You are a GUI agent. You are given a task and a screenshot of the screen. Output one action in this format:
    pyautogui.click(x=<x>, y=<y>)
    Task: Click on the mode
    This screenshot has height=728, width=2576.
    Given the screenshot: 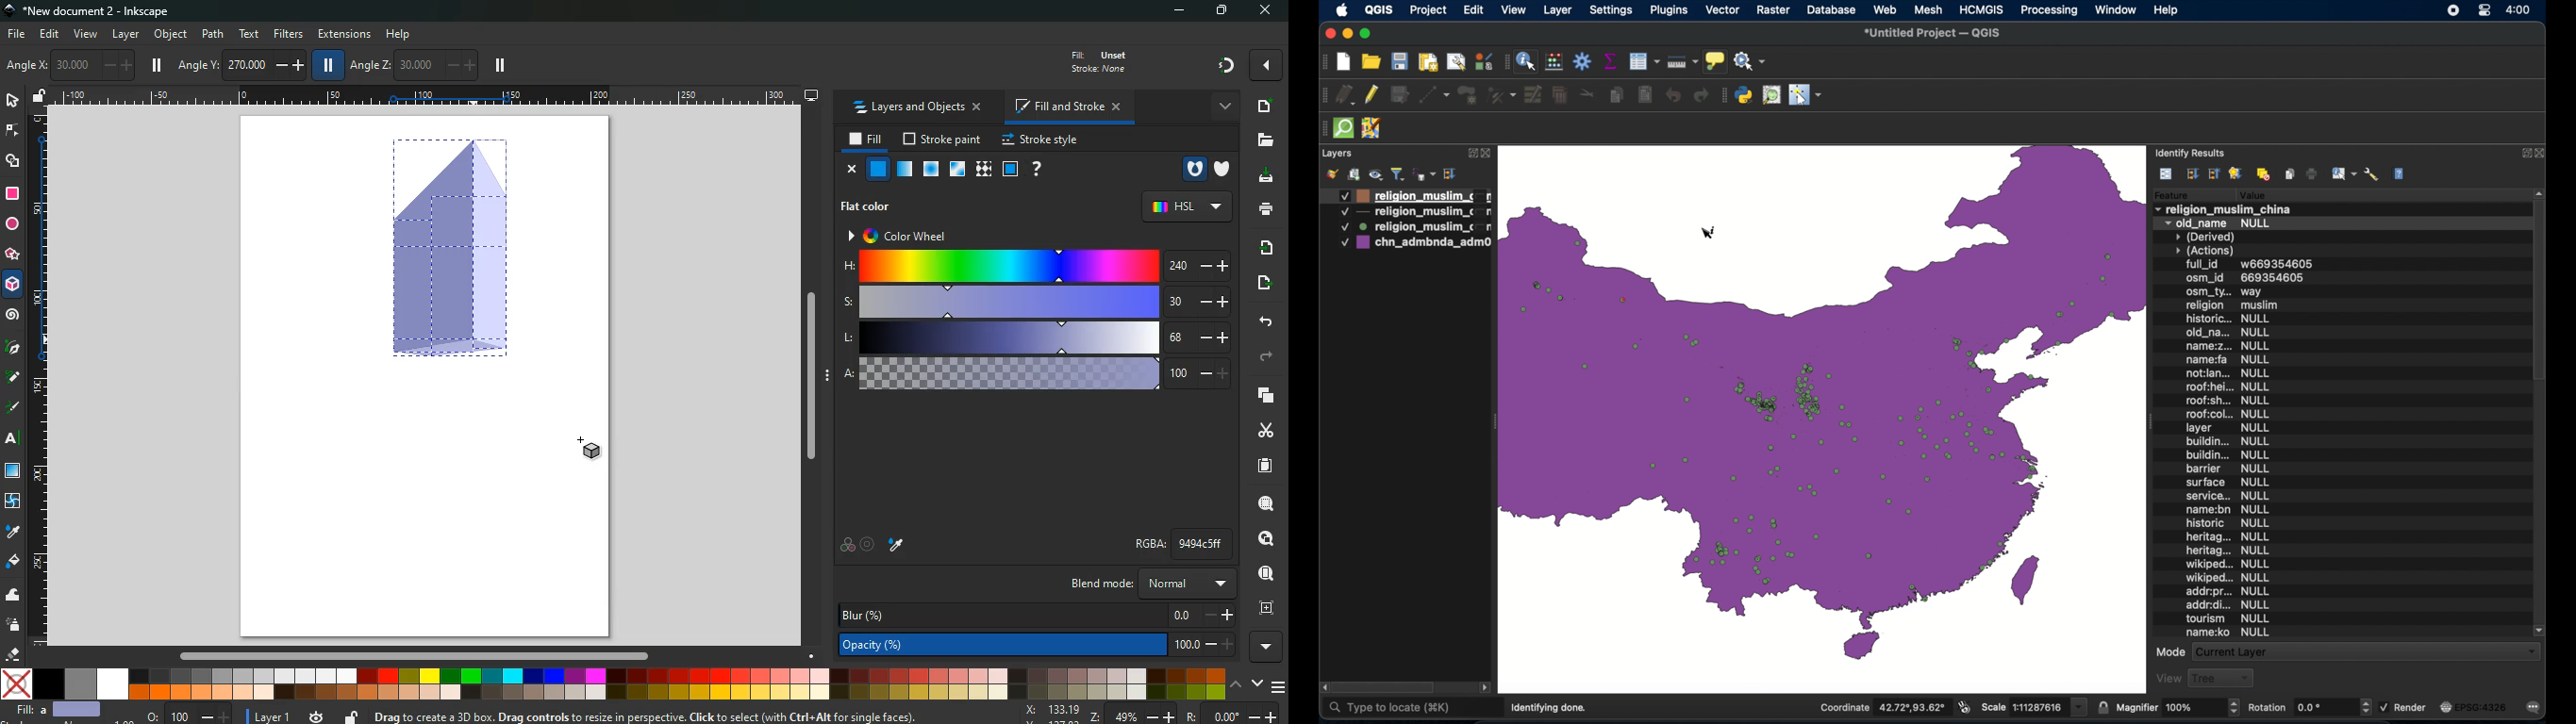 What is the action you would take?
    pyautogui.click(x=2170, y=652)
    